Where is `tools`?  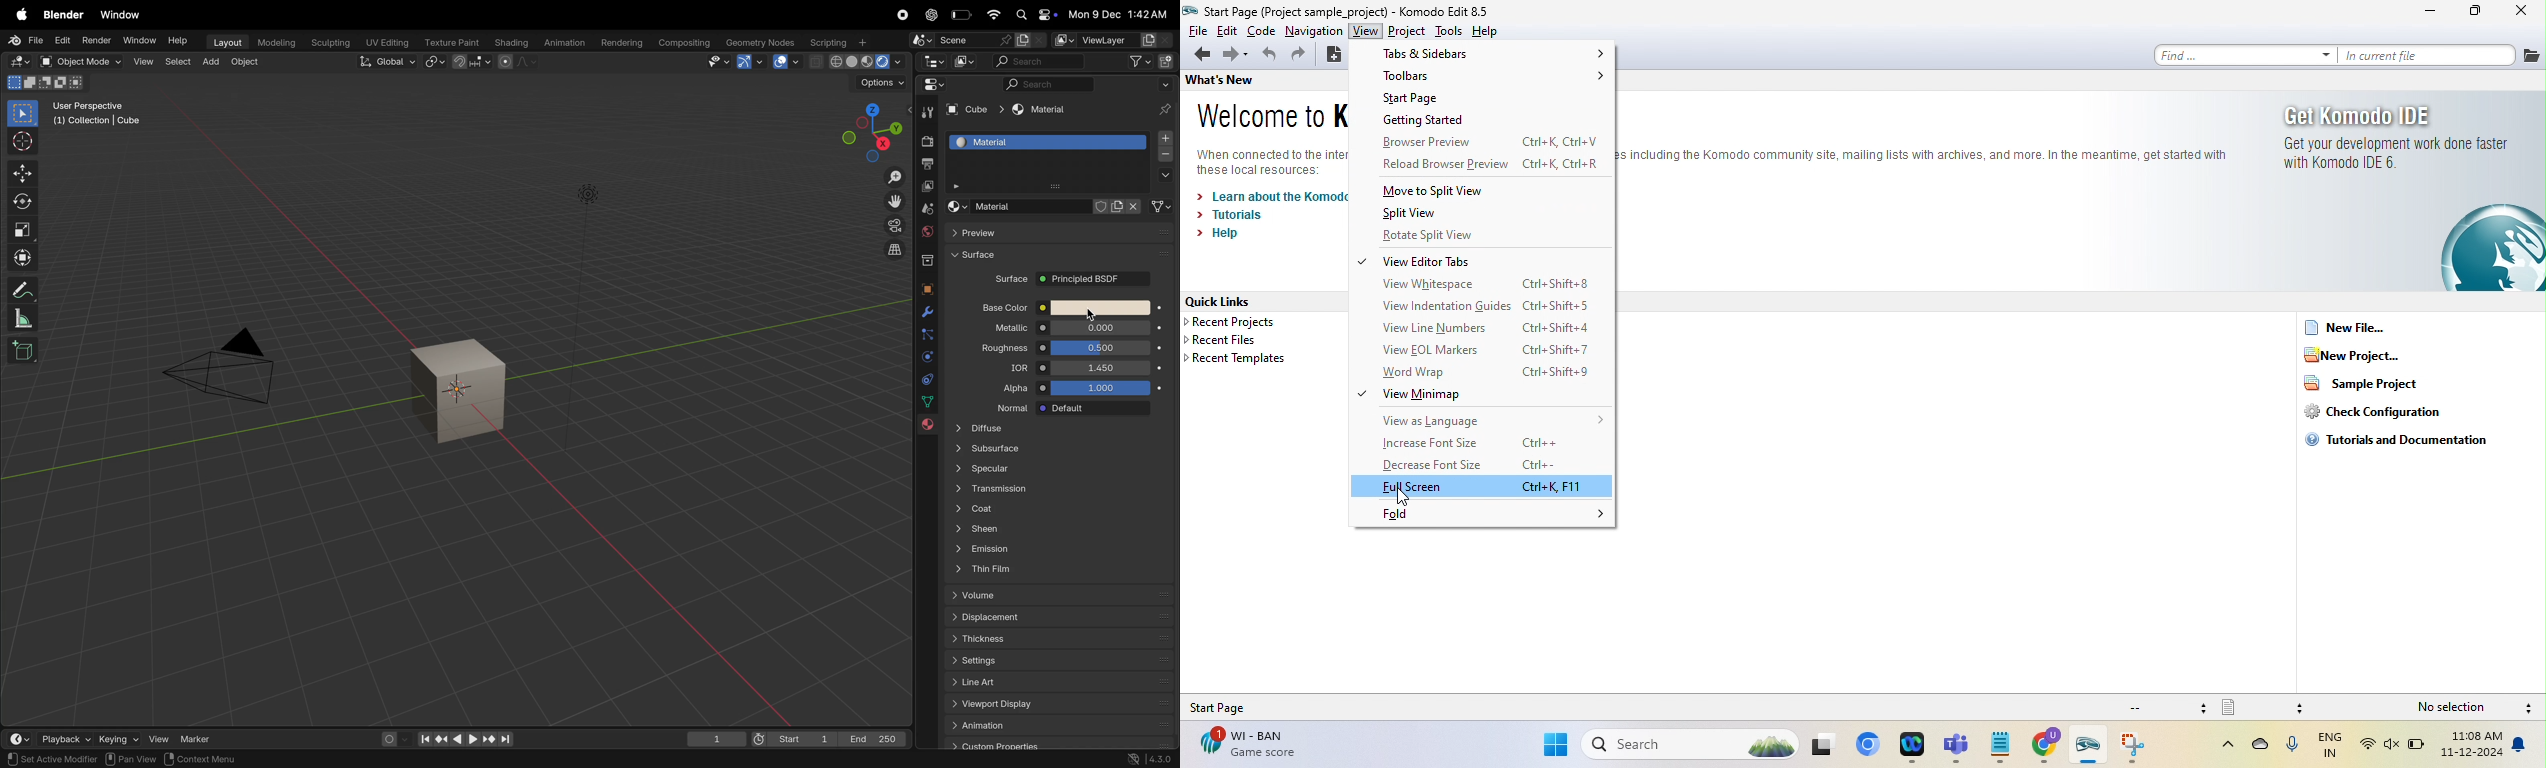 tools is located at coordinates (1449, 31).